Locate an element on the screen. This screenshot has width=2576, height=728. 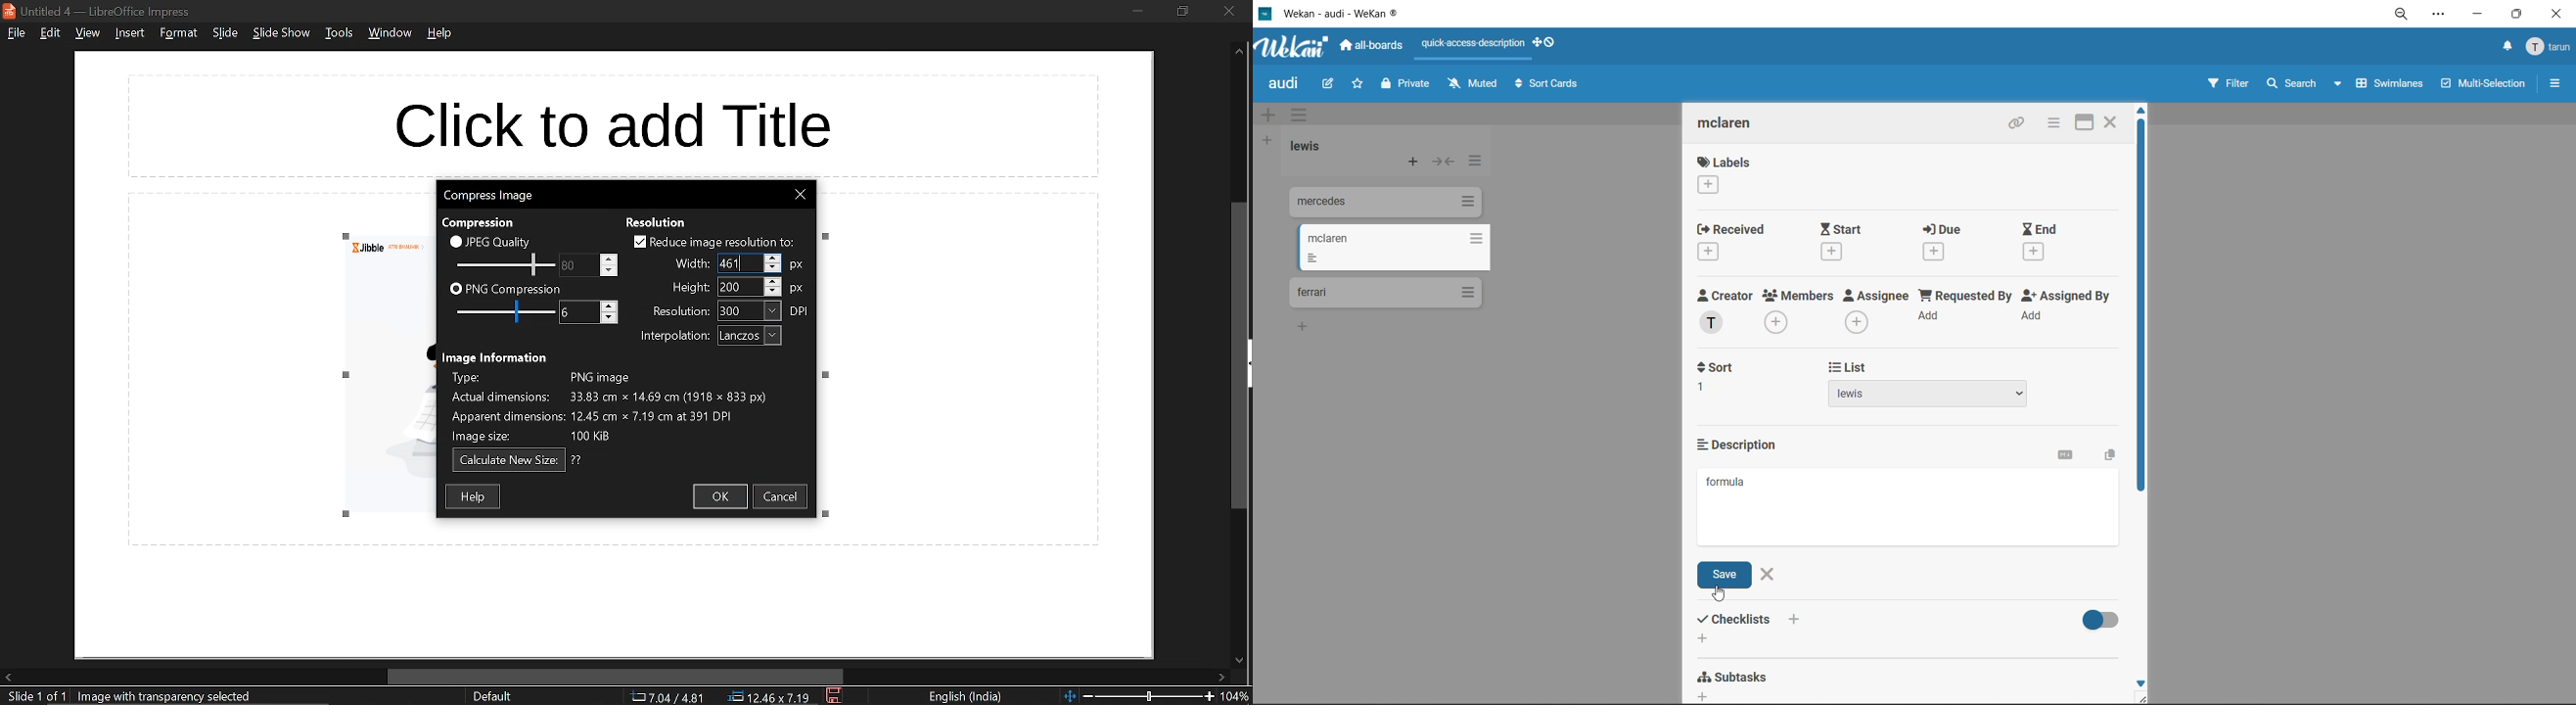
JPEG quality scale is located at coordinates (506, 263).